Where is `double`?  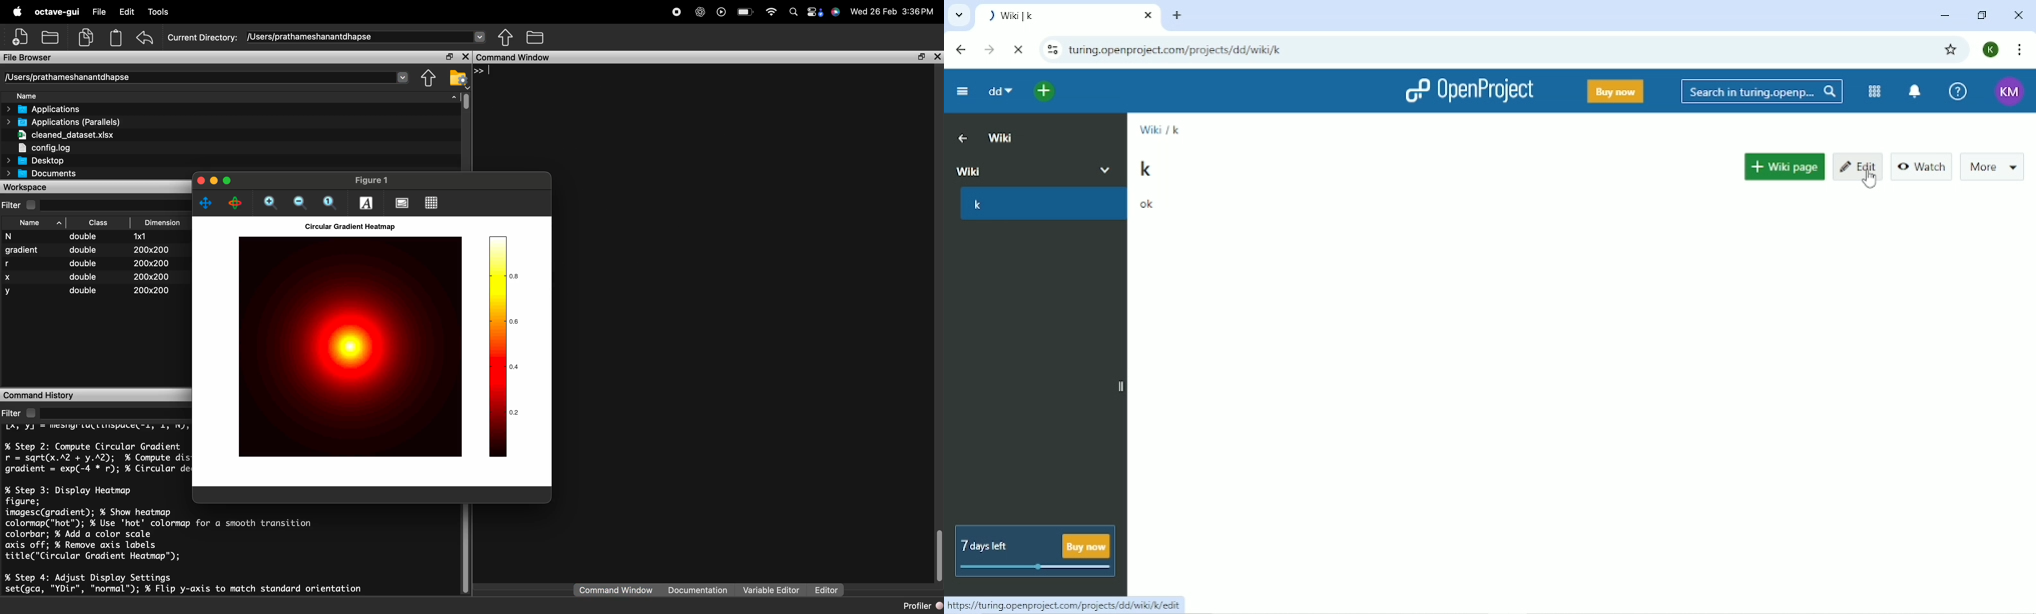 double is located at coordinates (88, 264).